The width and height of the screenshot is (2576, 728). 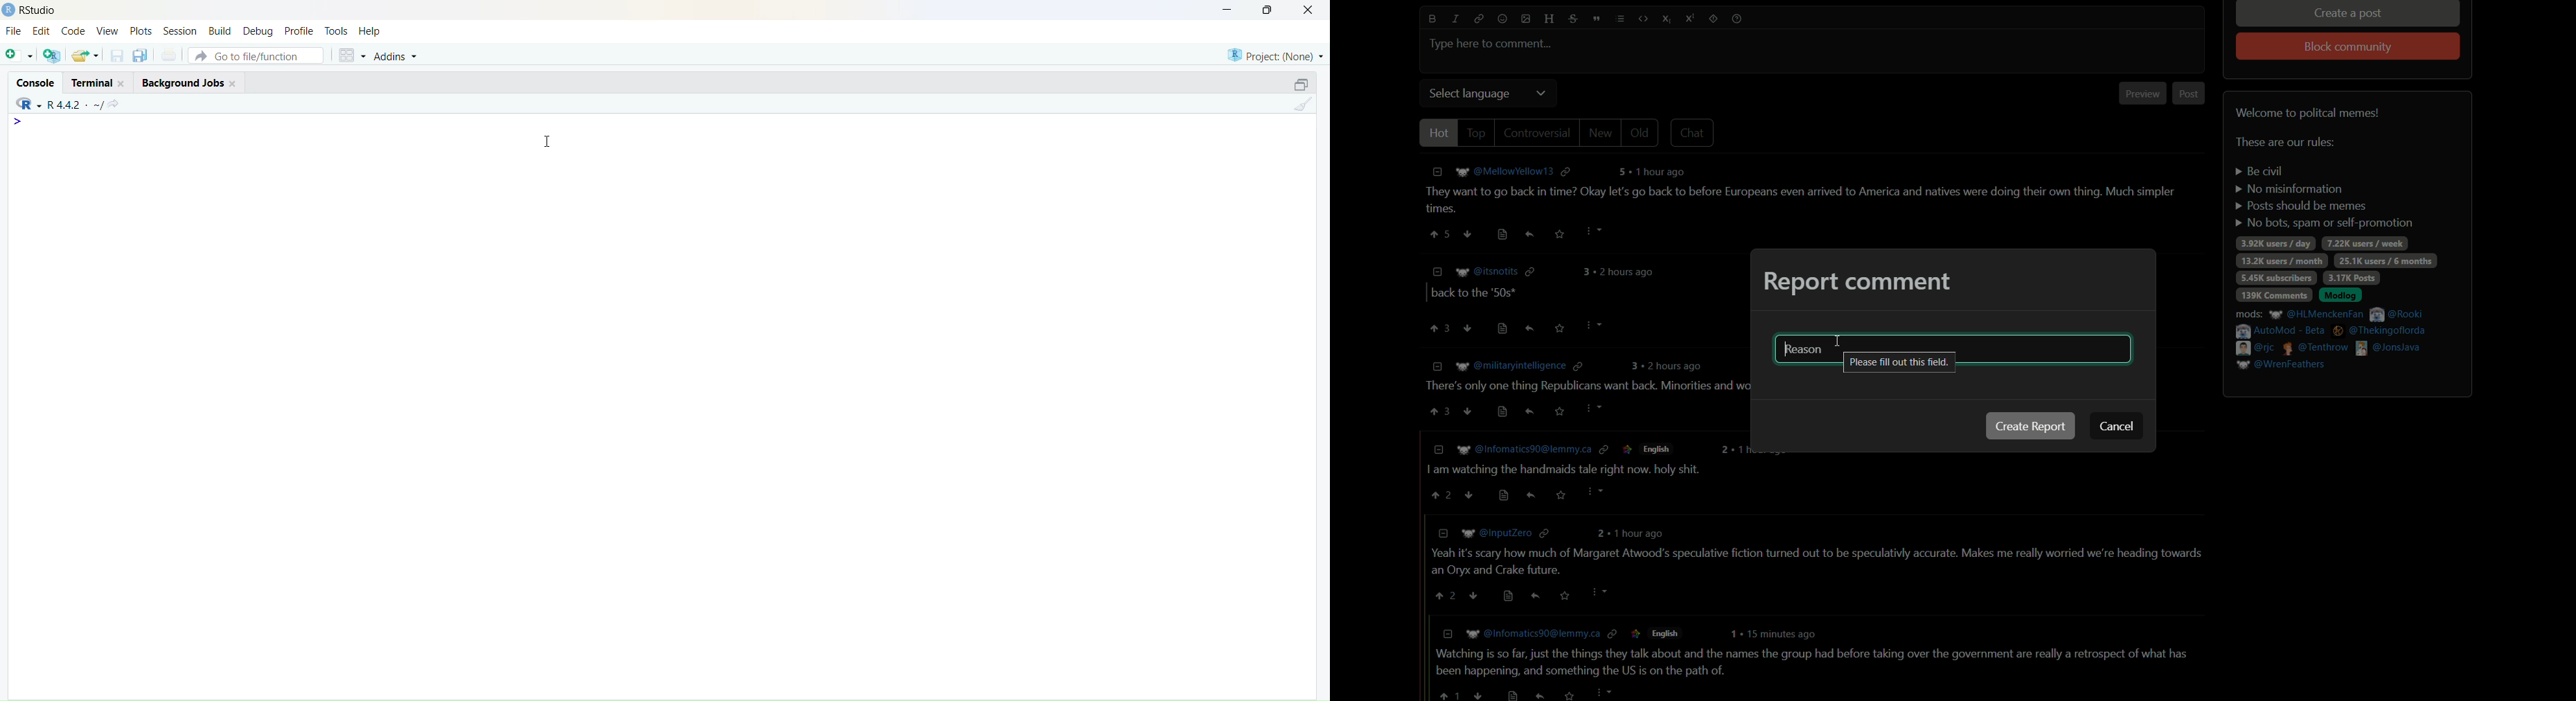 I want to click on Create a project, so click(x=52, y=55).